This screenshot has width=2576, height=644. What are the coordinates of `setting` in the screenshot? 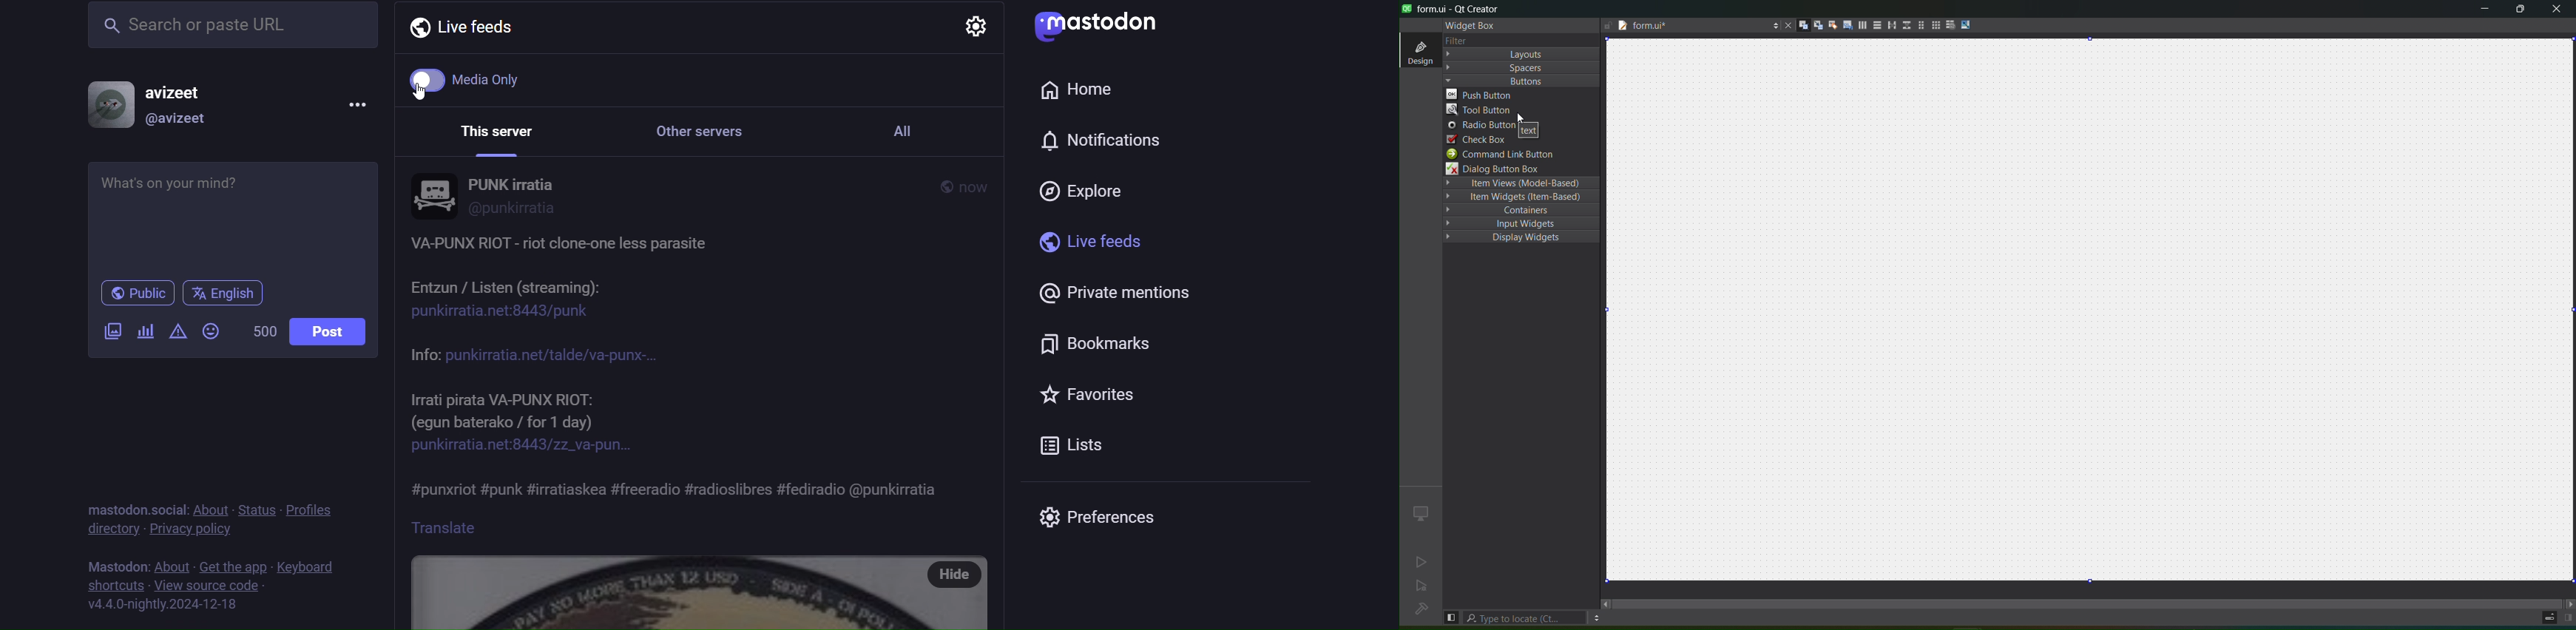 It's located at (974, 27).